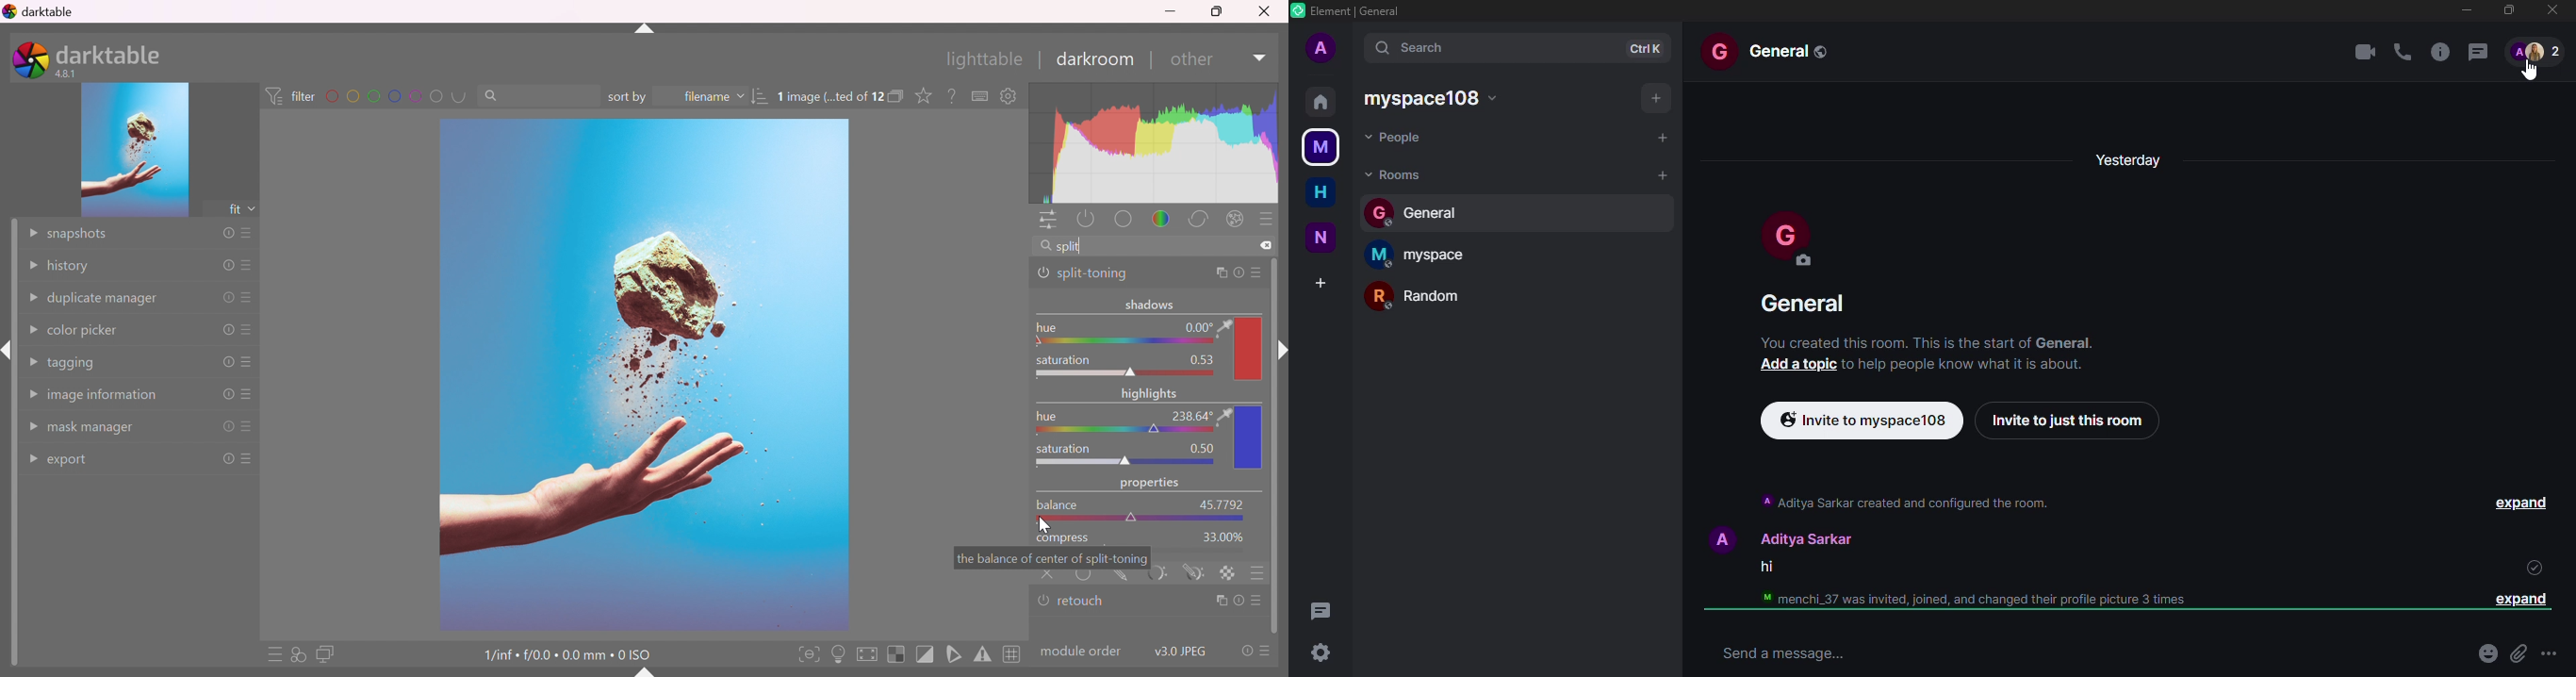 This screenshot has height=700, width=2576. What do you see at coordinates (2515, 599) in the screenshot?
I see `expand` at bounding box center [2515, 599].